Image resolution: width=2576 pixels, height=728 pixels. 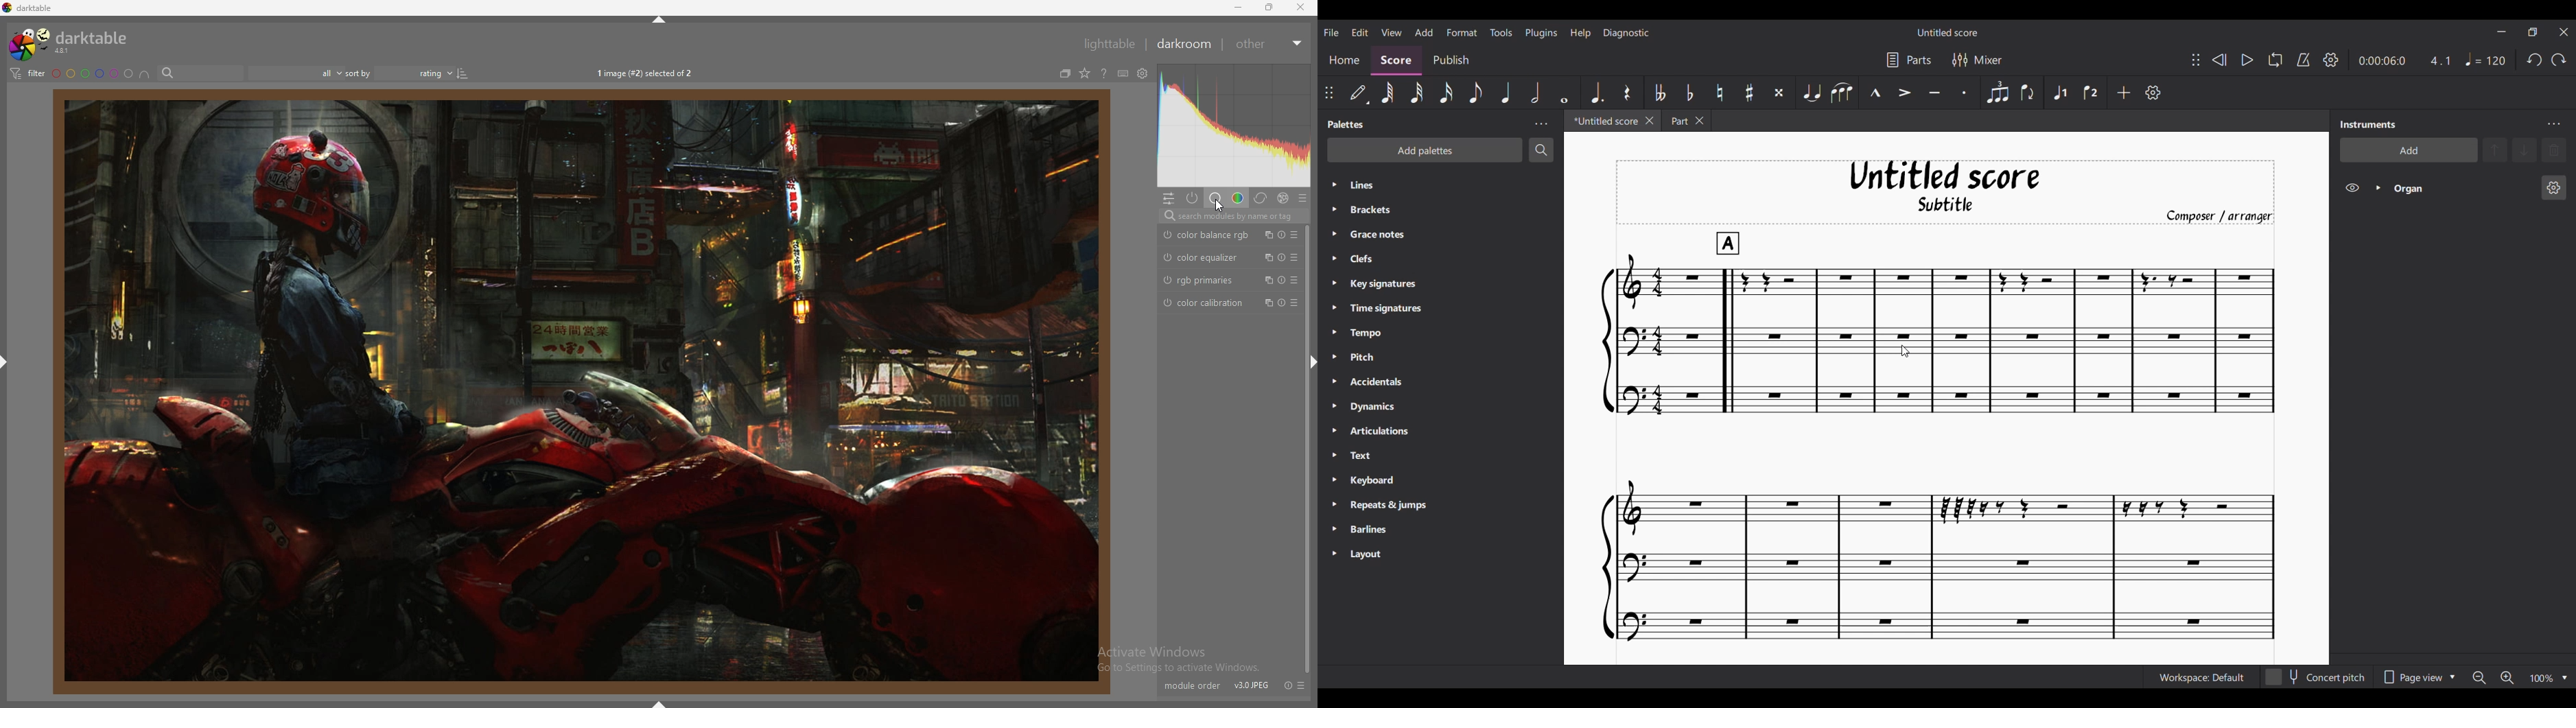 What do you see at coordinates (2405, 60) in the screenshot?
I see `Current duration and ratio of score` at bounding box center [2405, 60].